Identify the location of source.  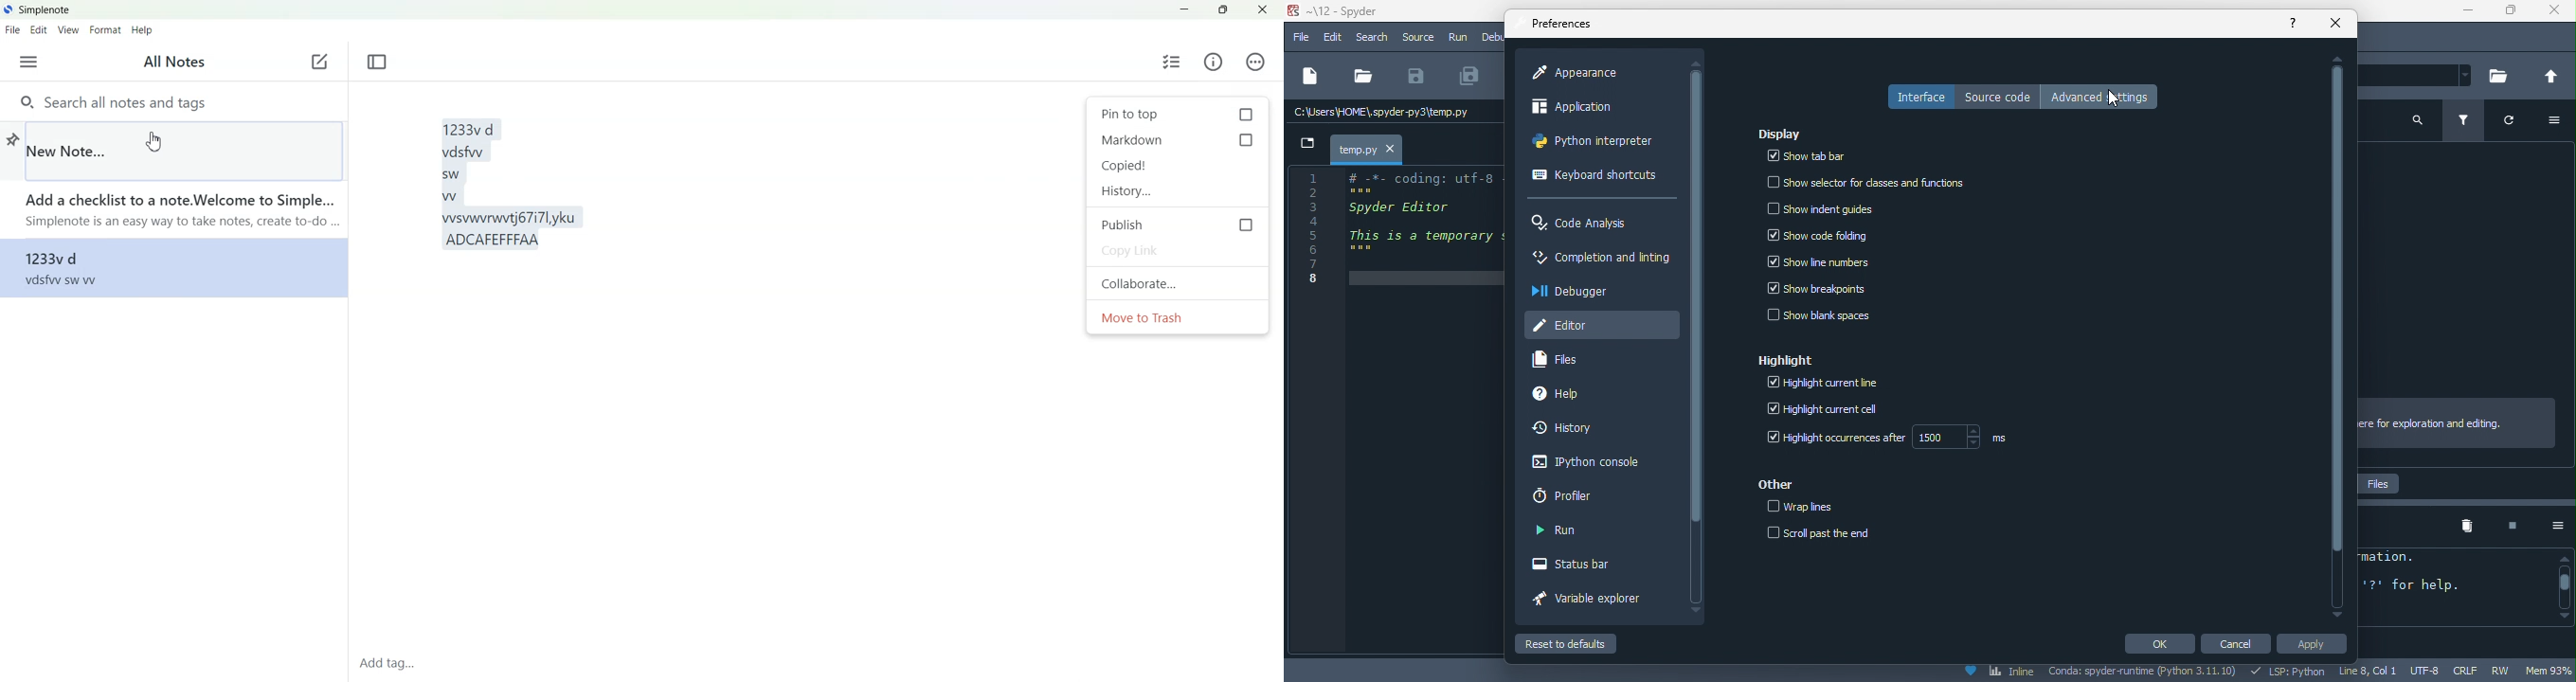
(1417, 37).